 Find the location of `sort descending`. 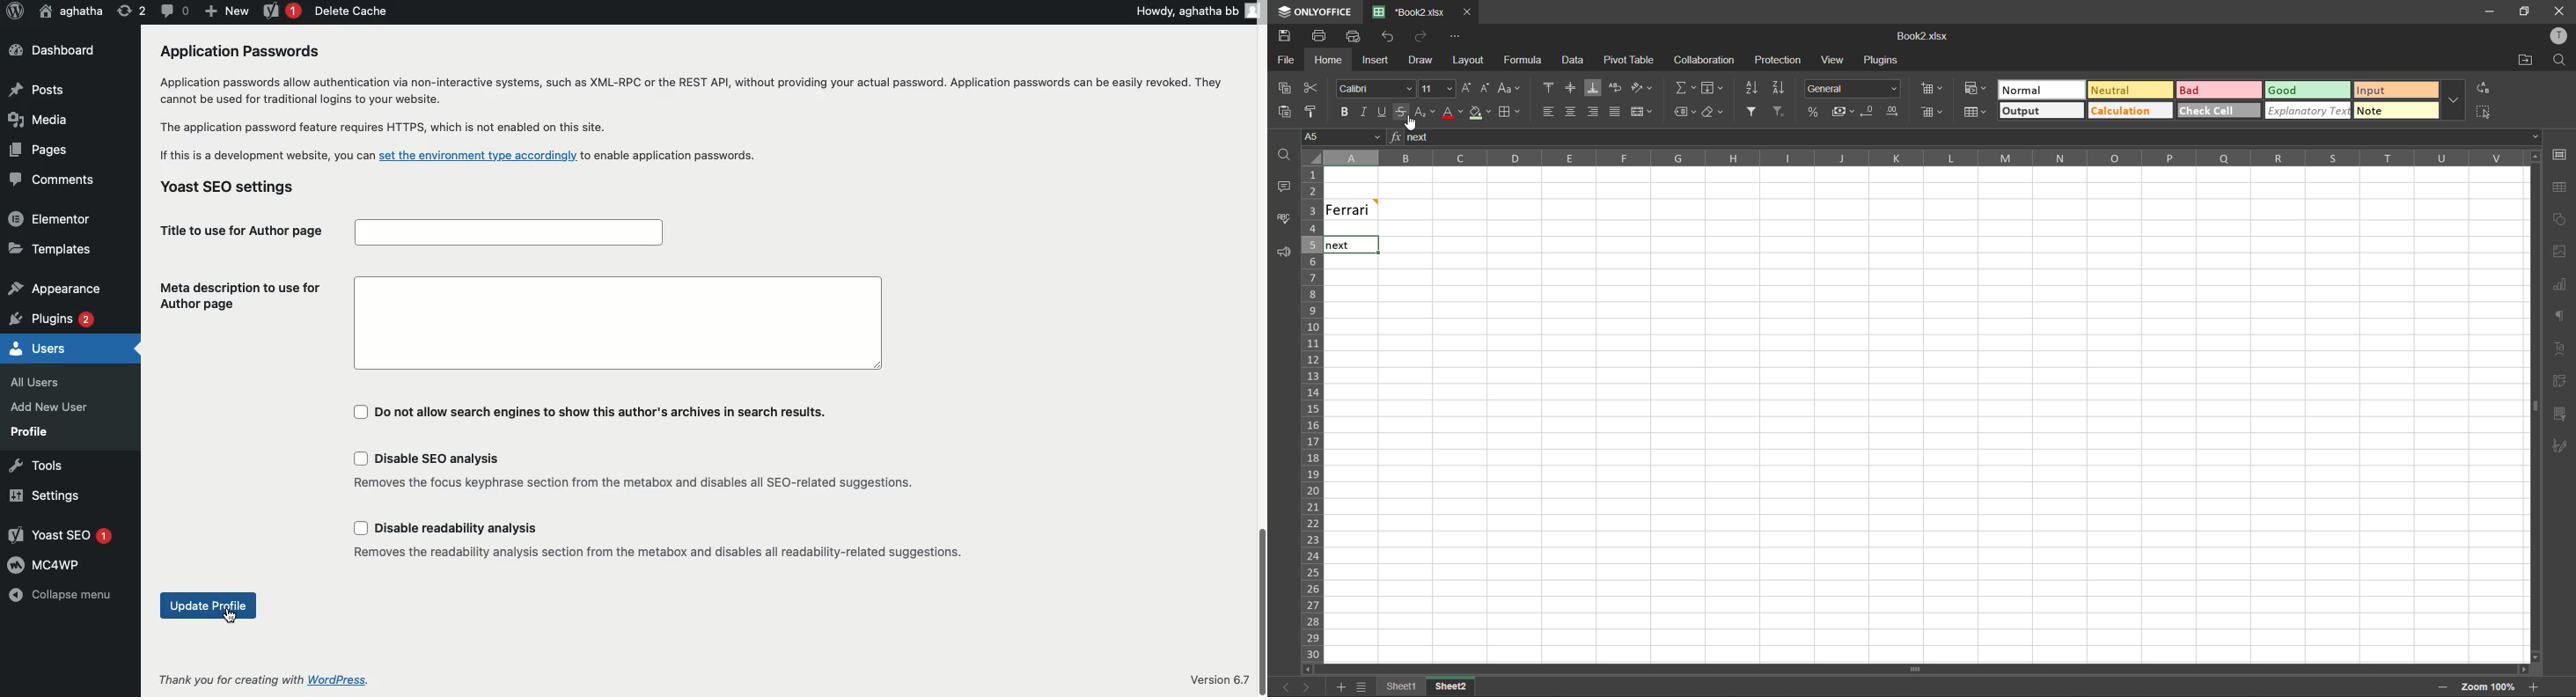

sort descending is located at coordinates (1784, 88).